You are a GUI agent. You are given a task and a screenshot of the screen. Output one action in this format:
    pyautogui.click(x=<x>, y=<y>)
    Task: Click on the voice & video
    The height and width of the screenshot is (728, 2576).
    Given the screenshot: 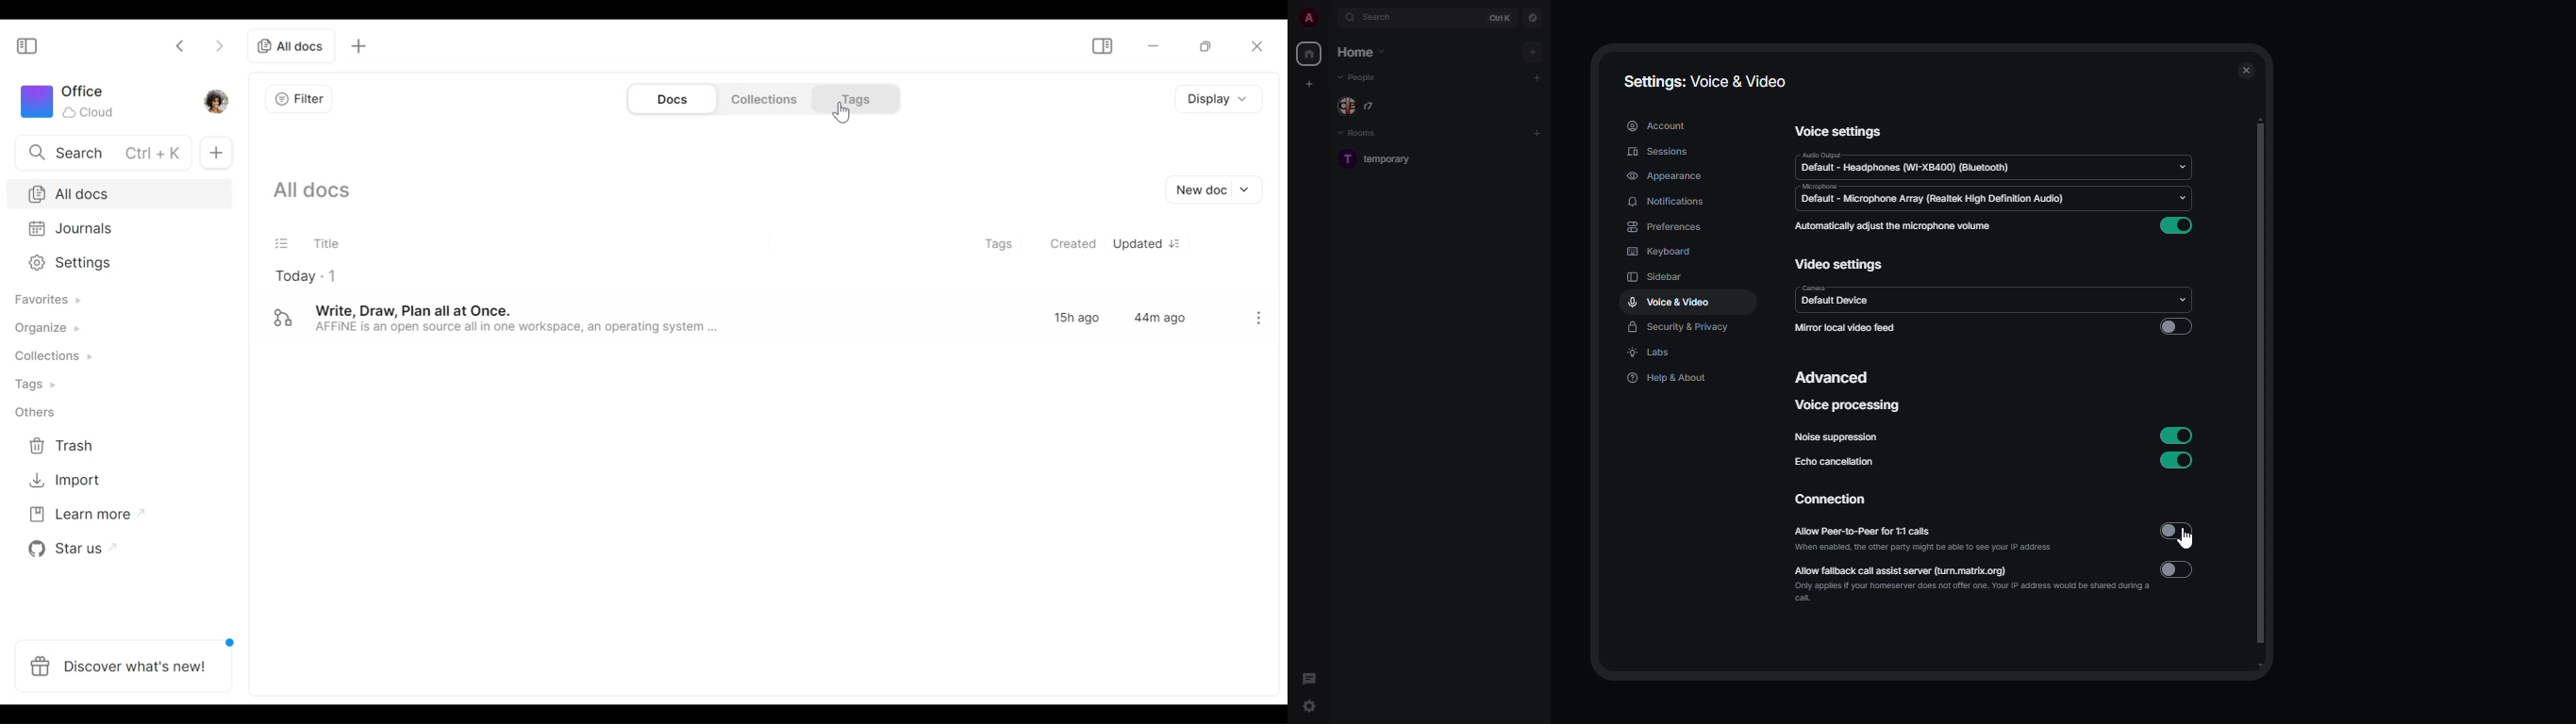 What is the action you would take?
    pyautogui.click(x=1669, y=304)
    